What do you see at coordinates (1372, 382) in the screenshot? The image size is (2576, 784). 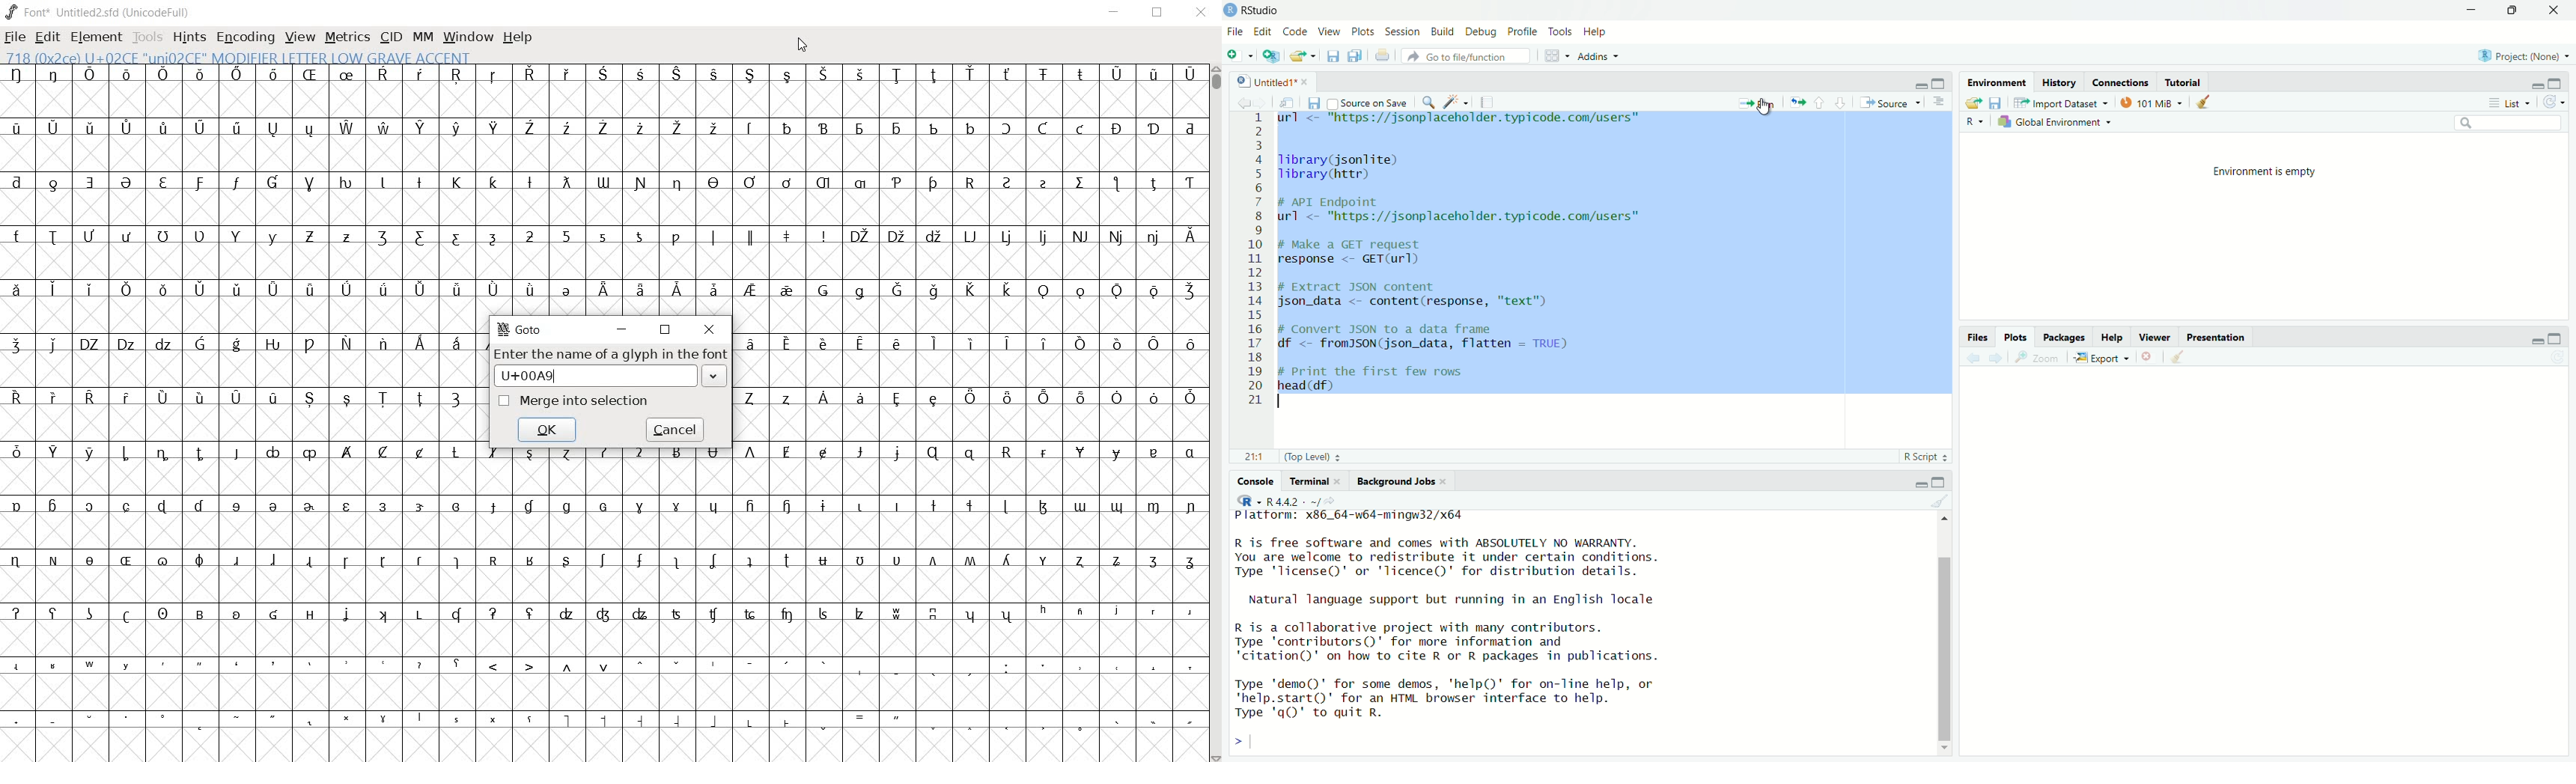 I see `# Print the first few rows
head (df)` at bounding box center [1372, 382].